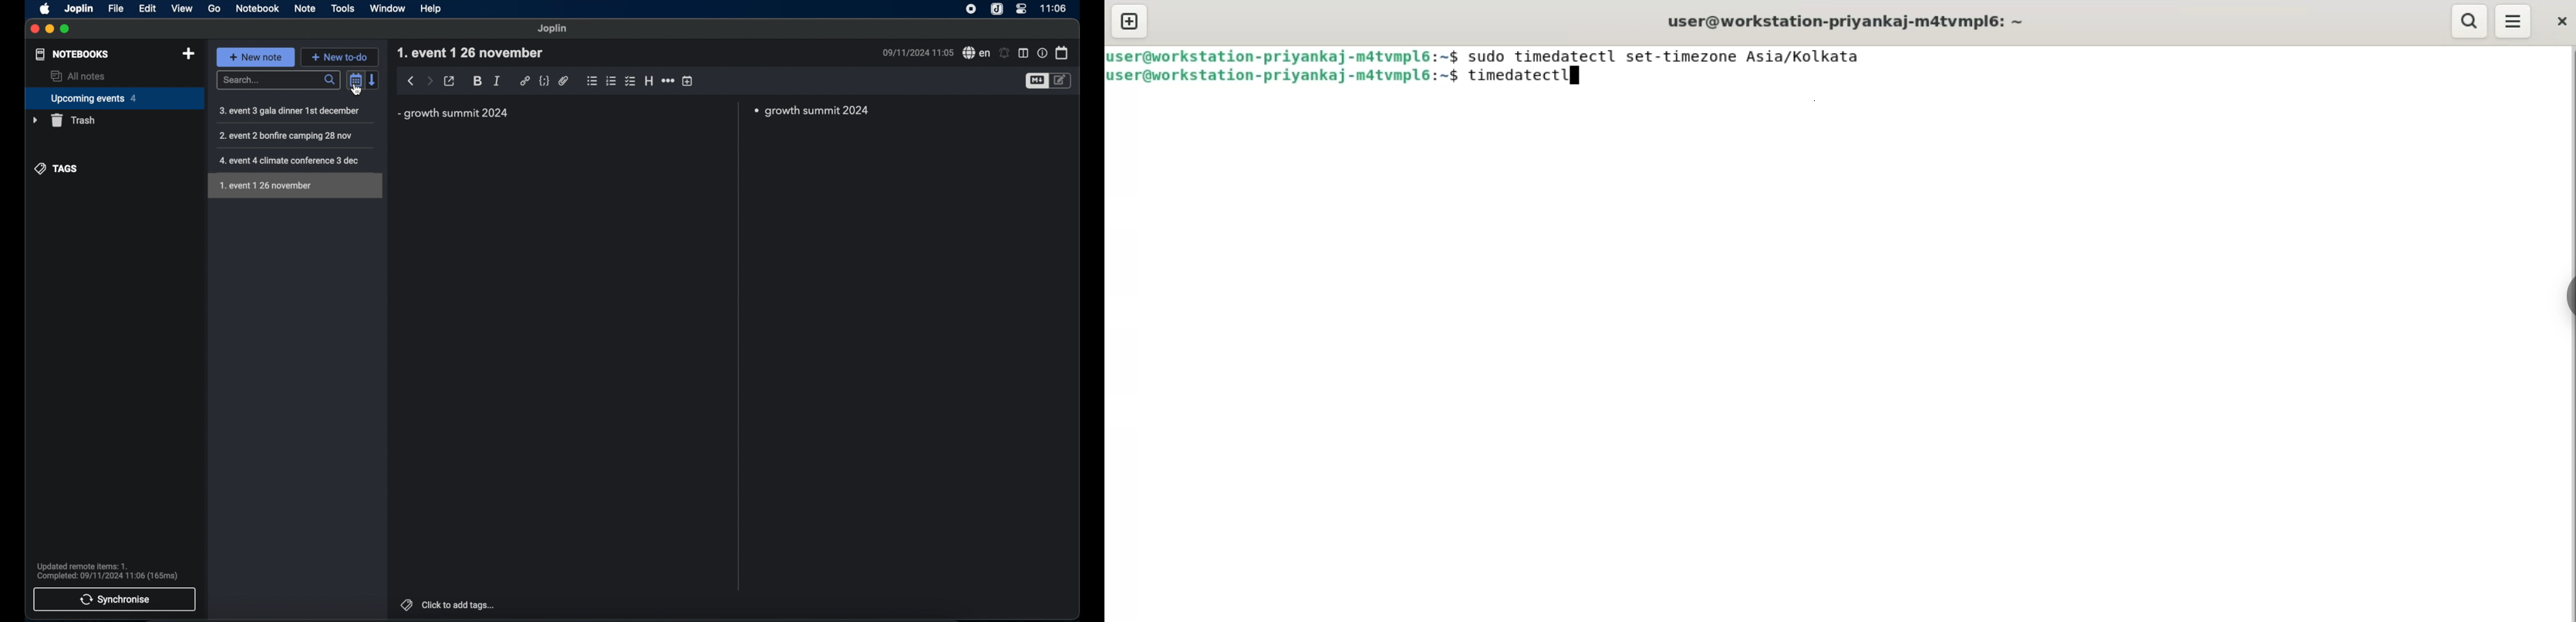  Describe the element at coordinates (305, 9) in the screenshot. I see `note` at that location.